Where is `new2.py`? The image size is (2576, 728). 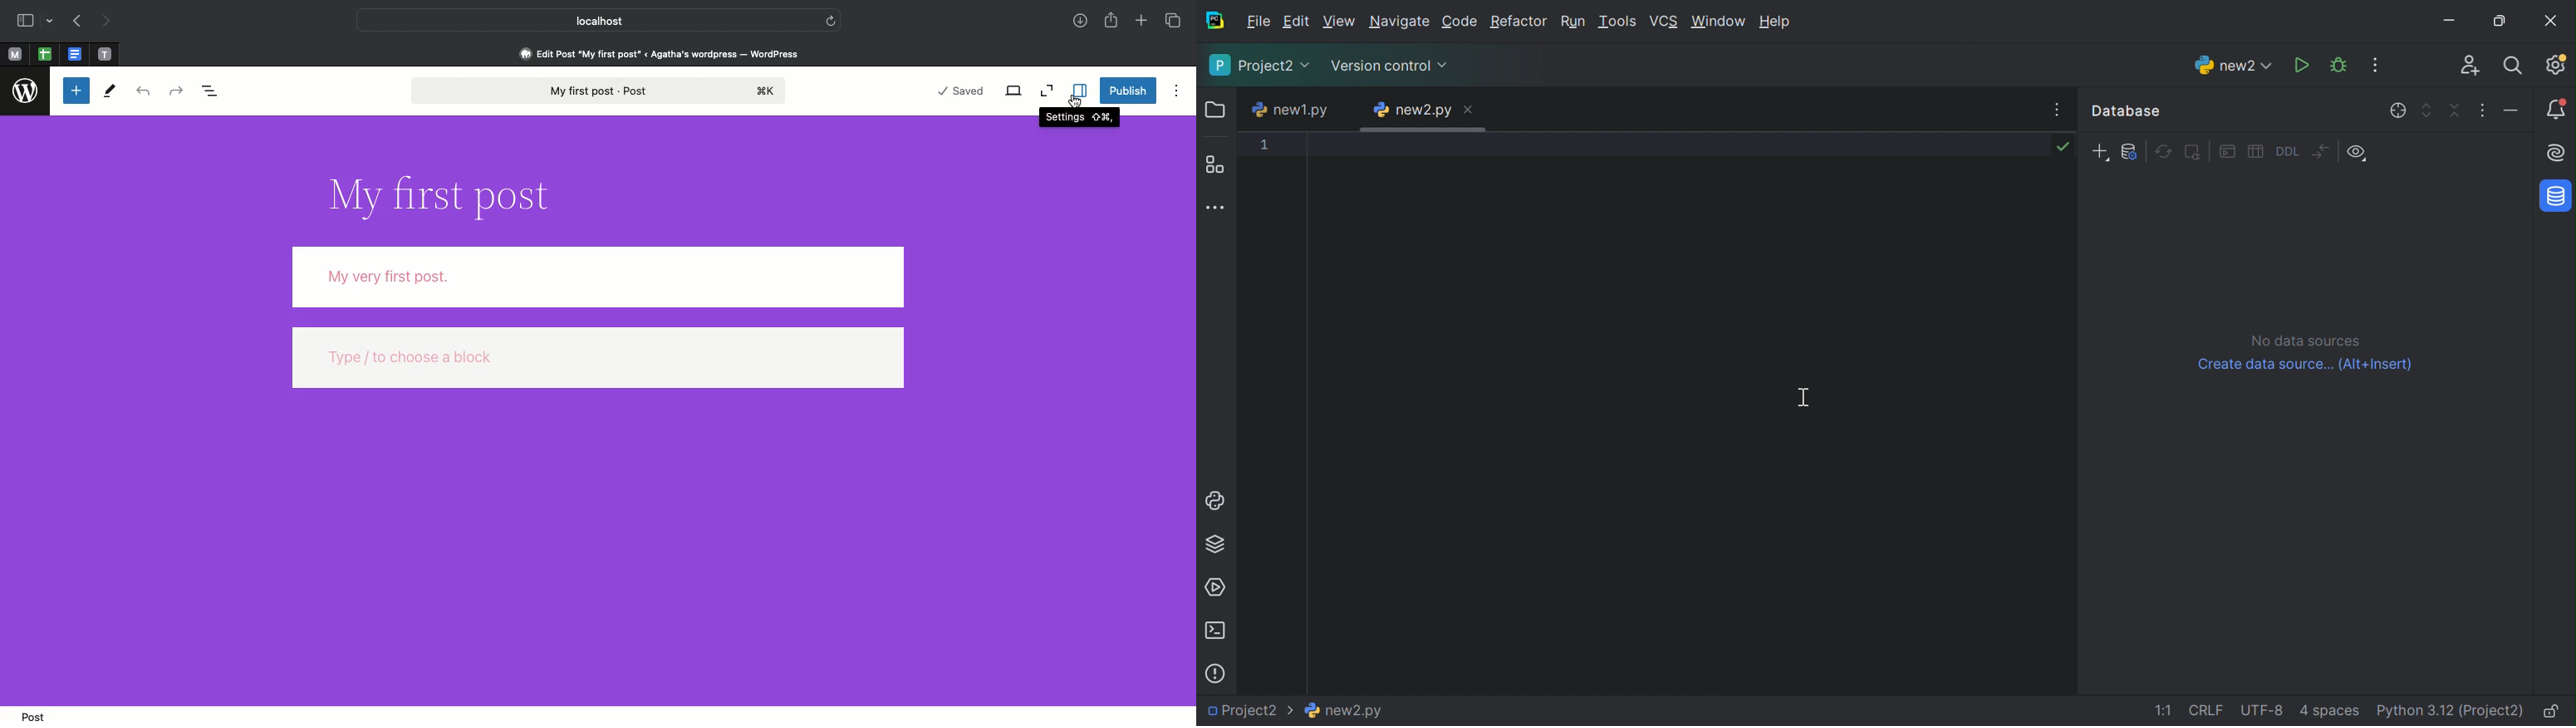
new2.py is located at coordinates (1345, 708).